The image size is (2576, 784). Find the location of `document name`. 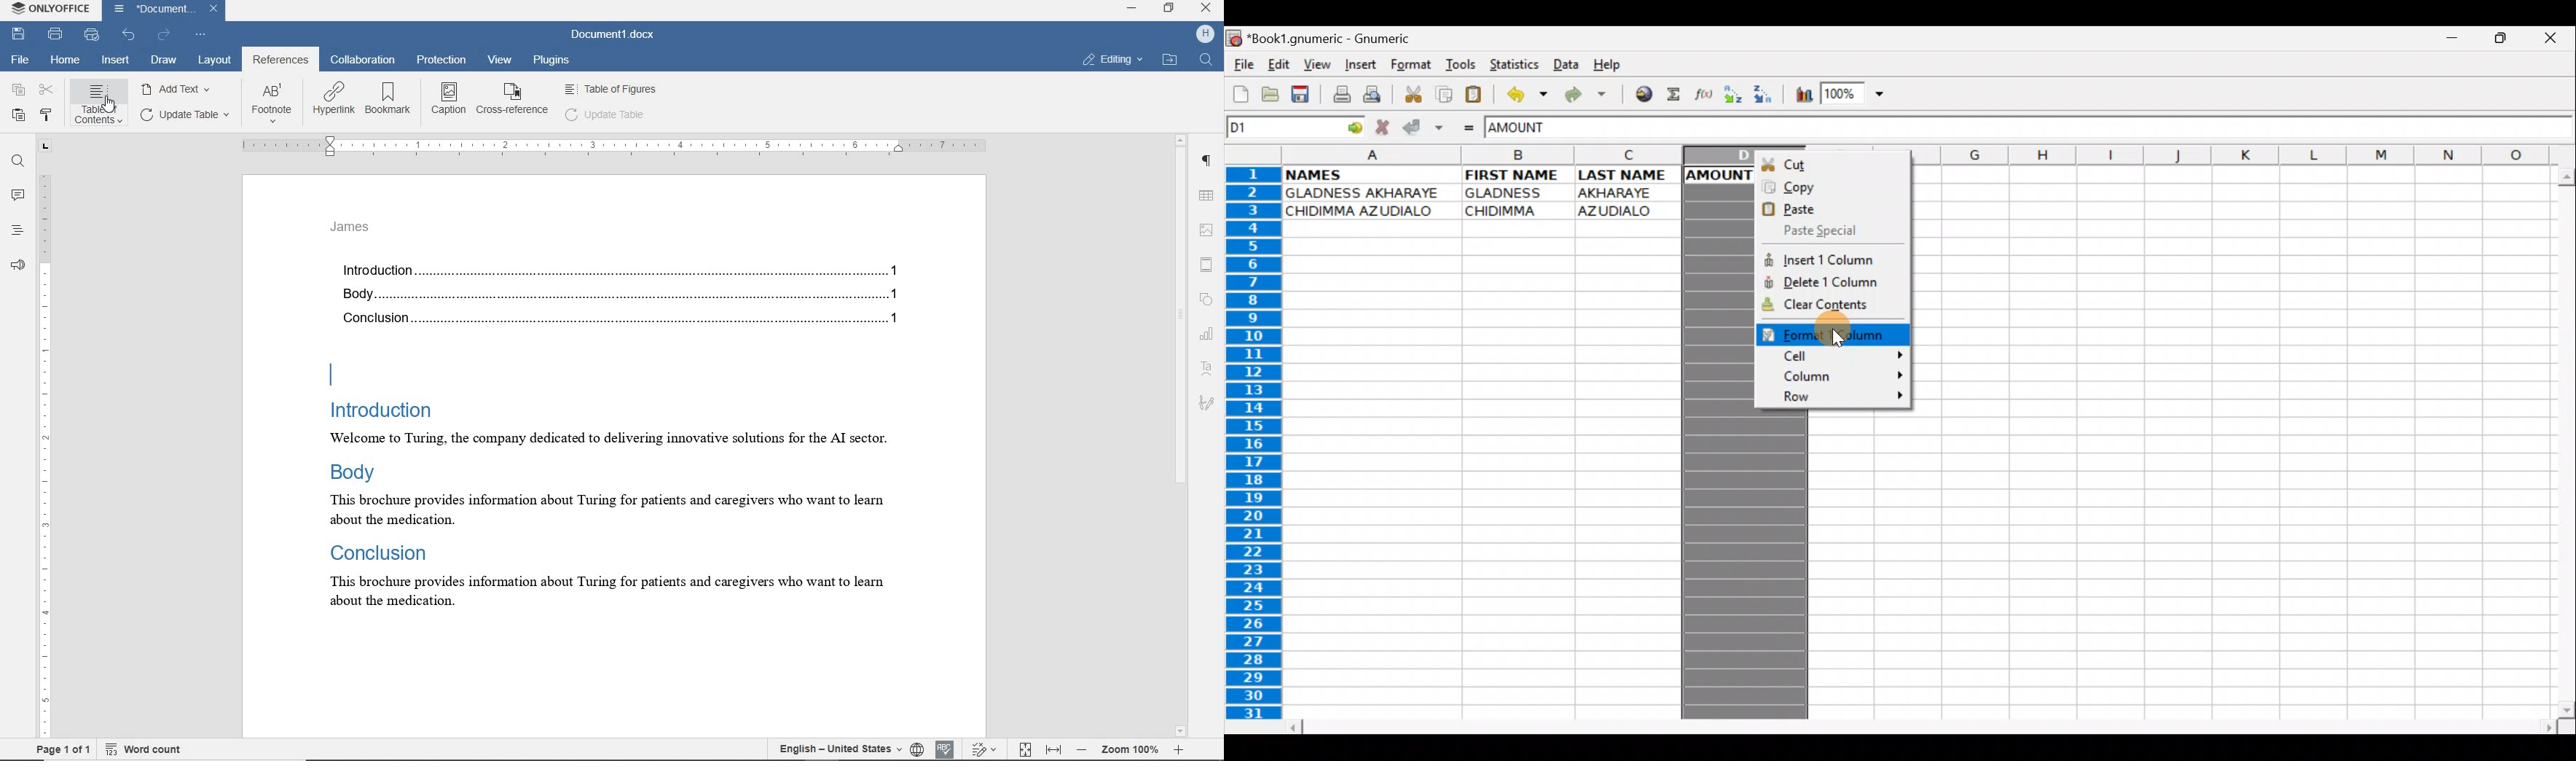

document name is located at coordinates (610, 33).